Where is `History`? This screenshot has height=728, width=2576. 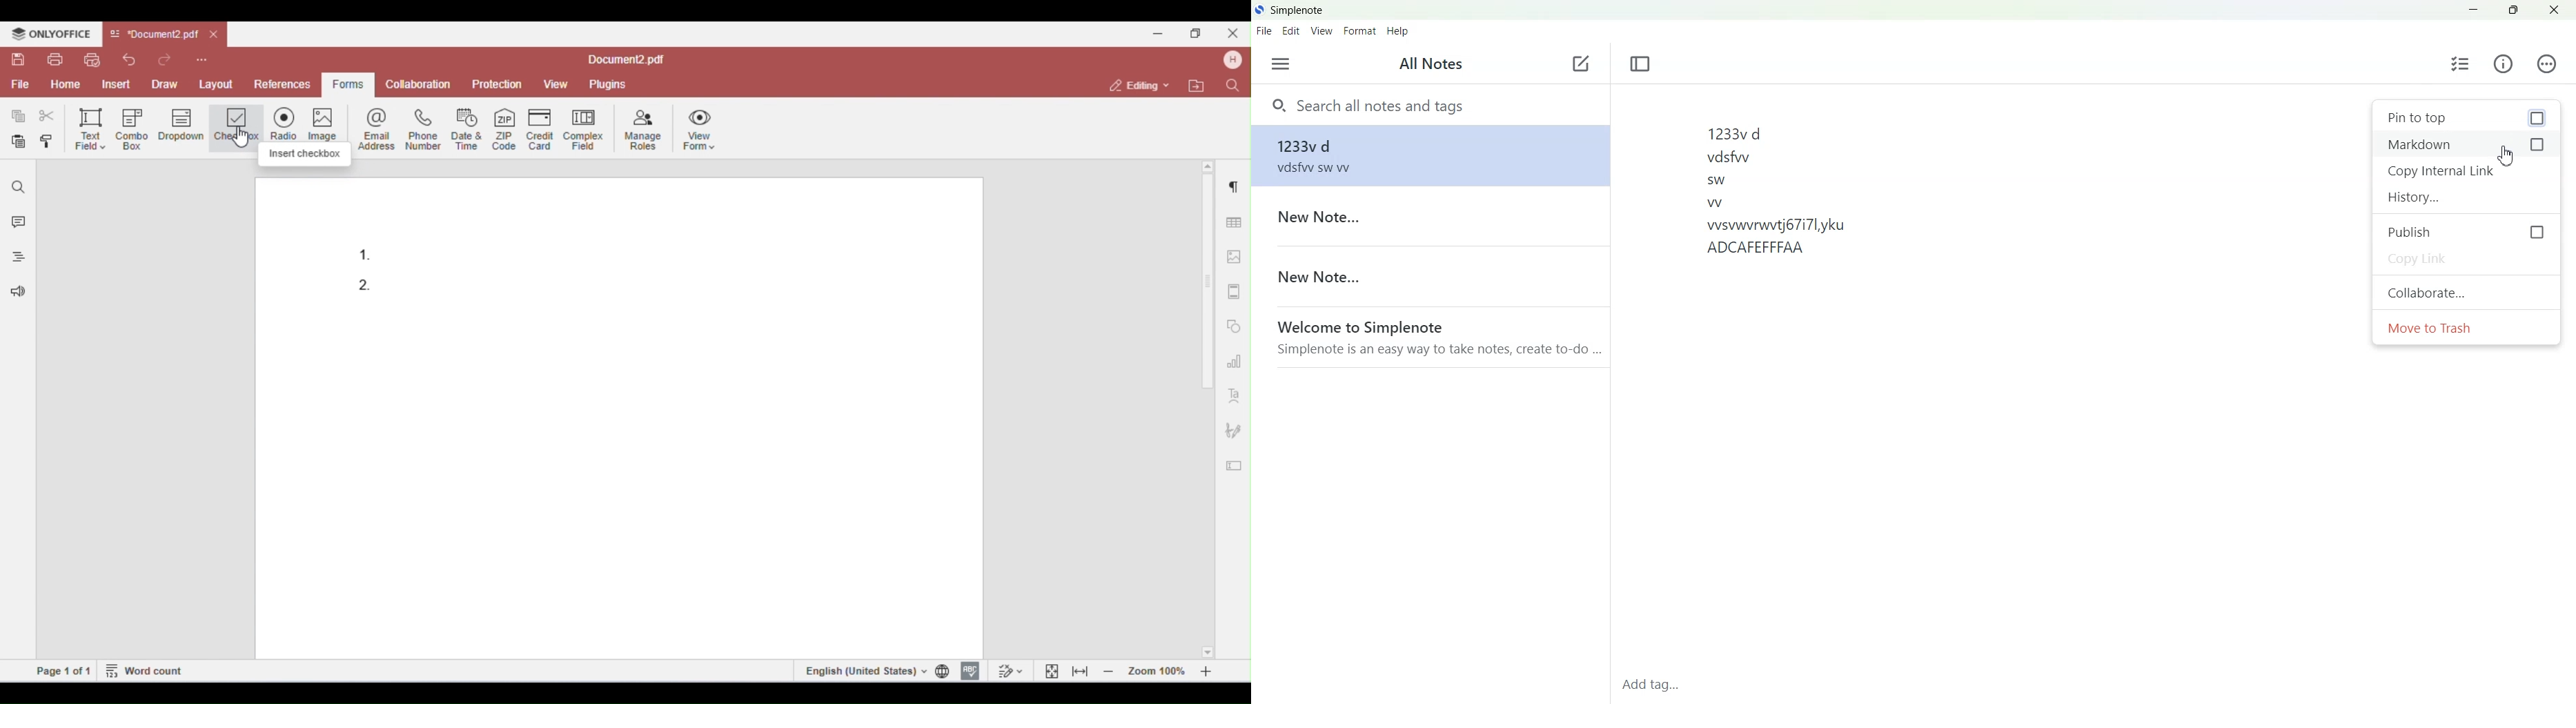
History is located at coordinates (2466, 197).